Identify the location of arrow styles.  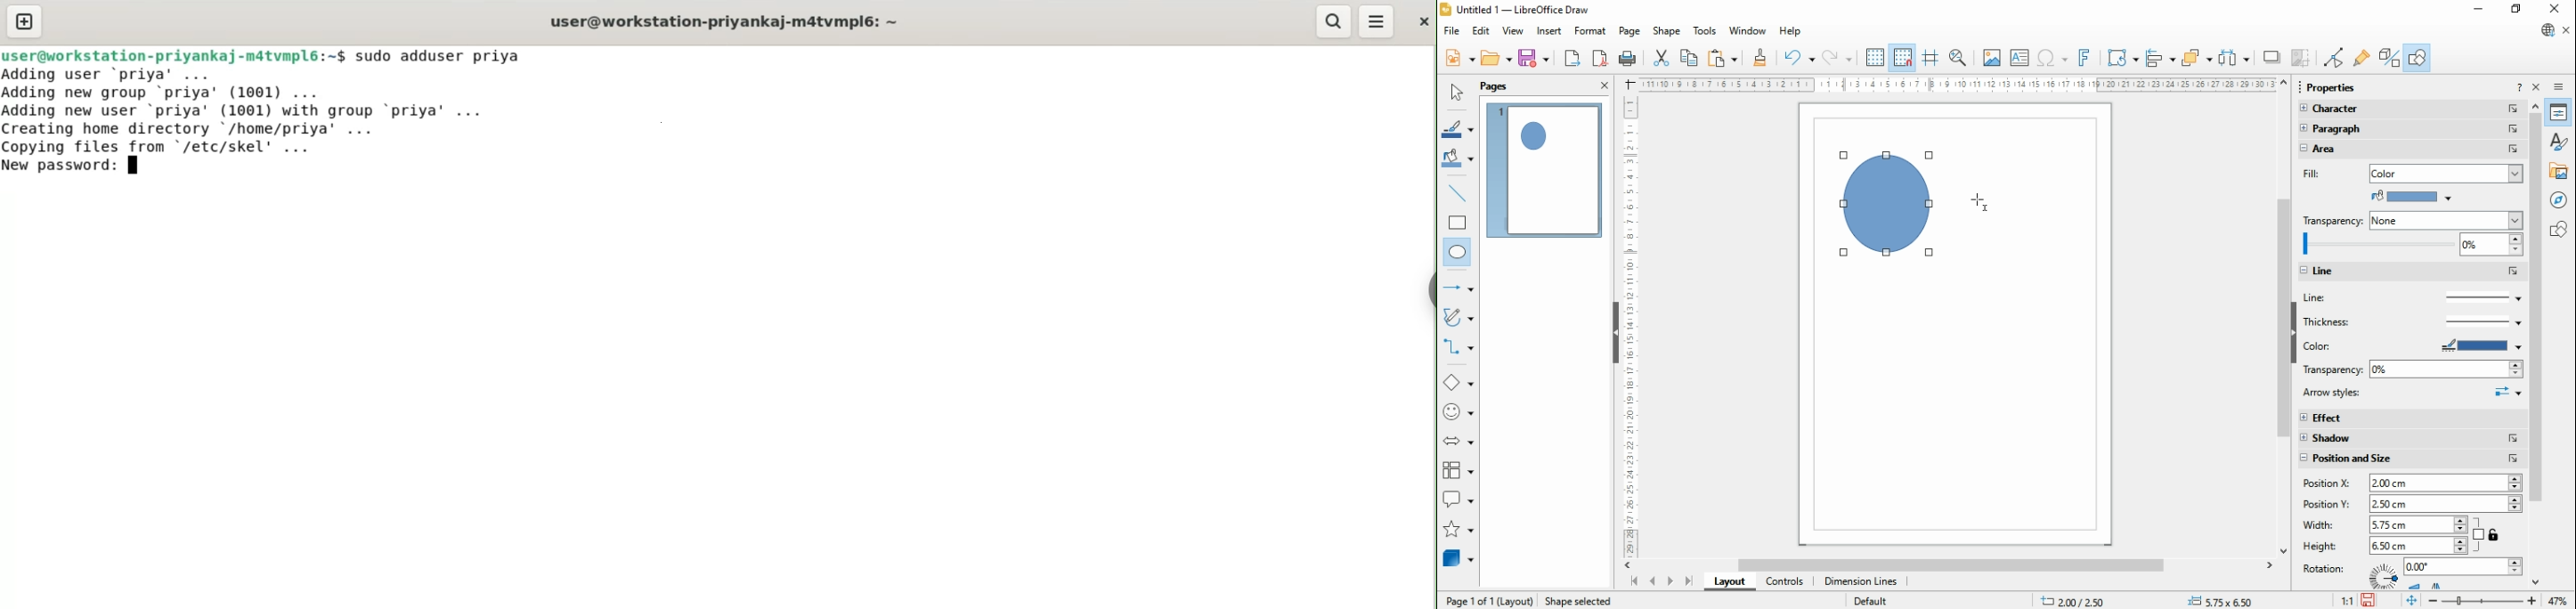
(2412, 394).